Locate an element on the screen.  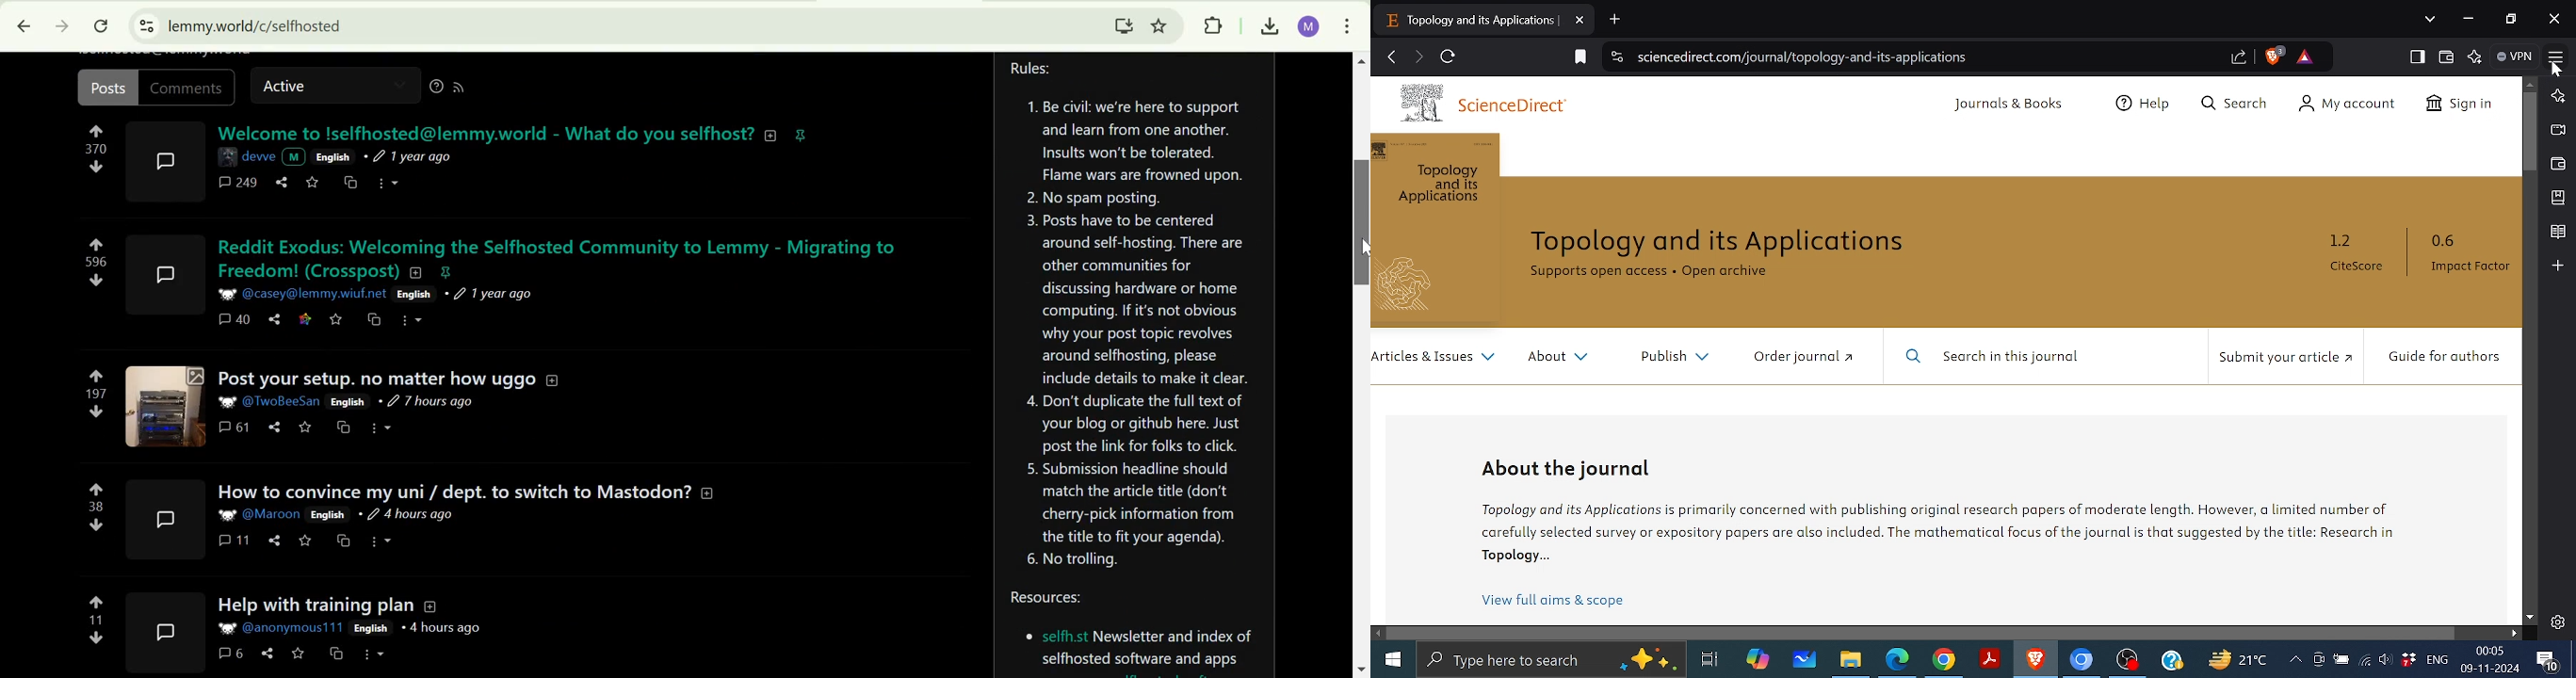
bookmark this page is located at coordinates (1580, 56).